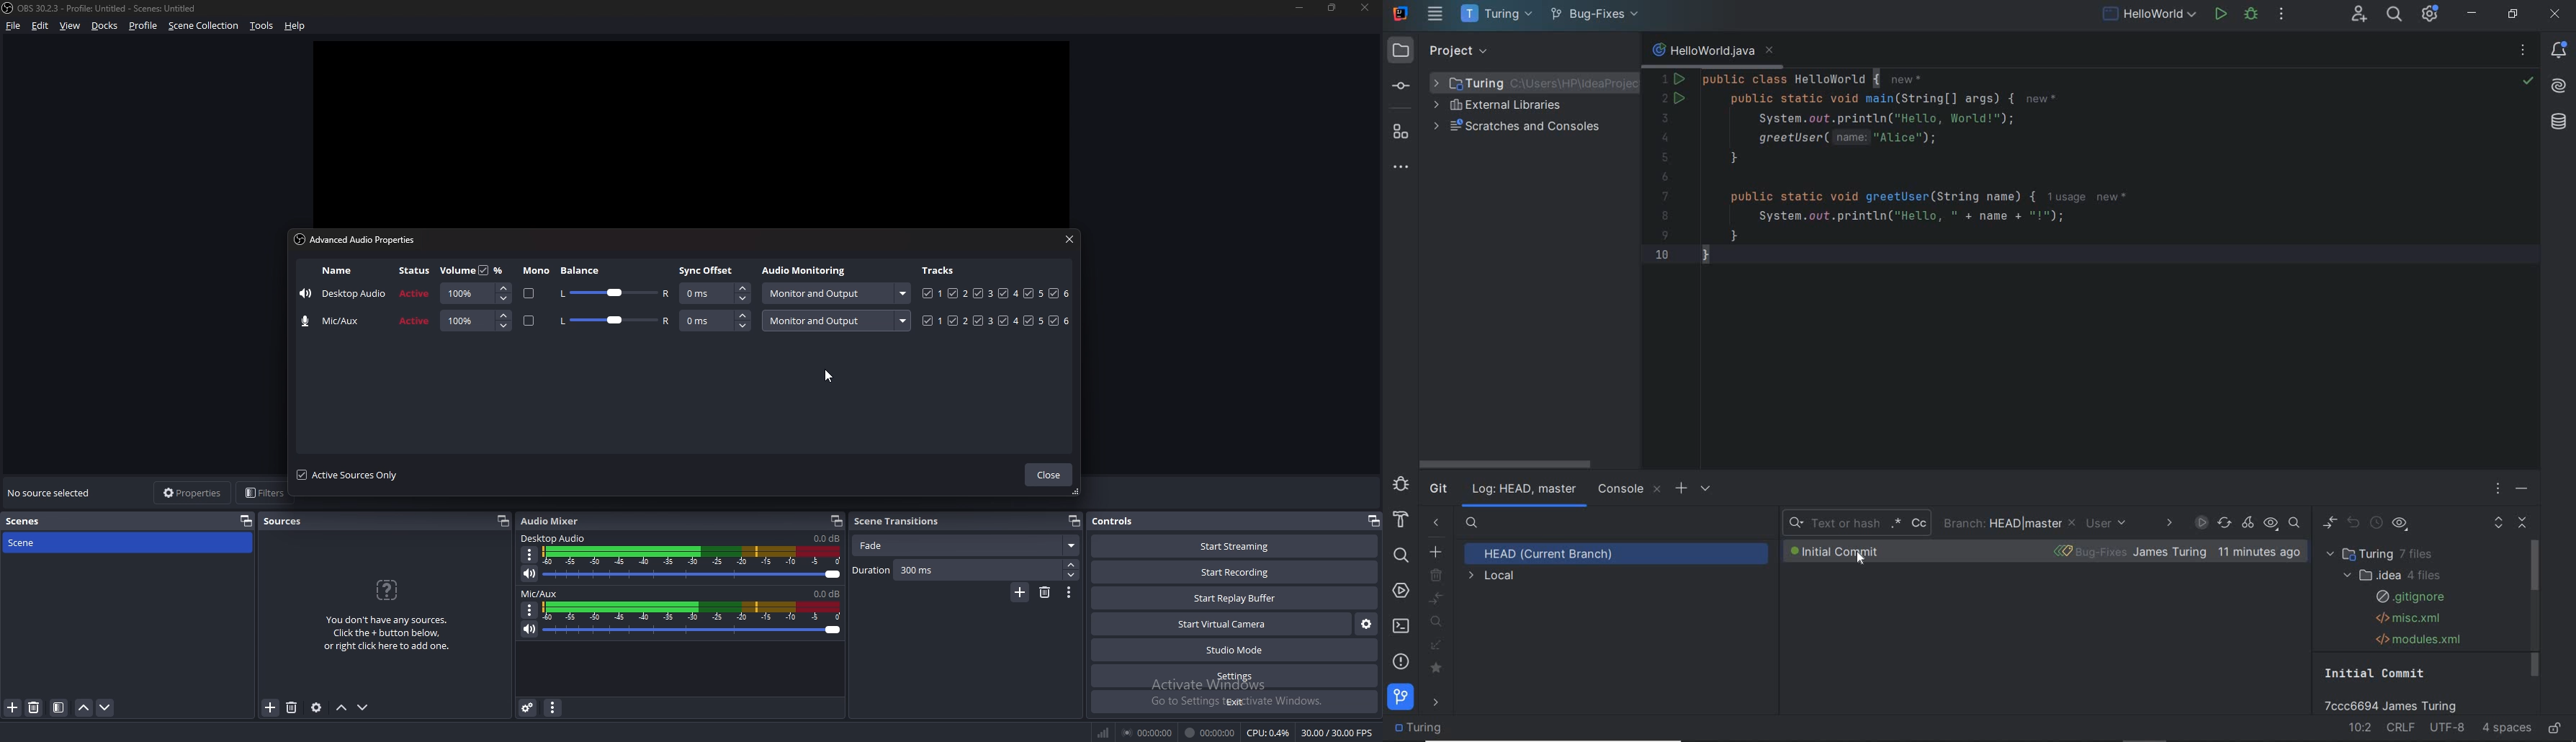  I want to click on mark/unmark favorites, so click(1439, 669).